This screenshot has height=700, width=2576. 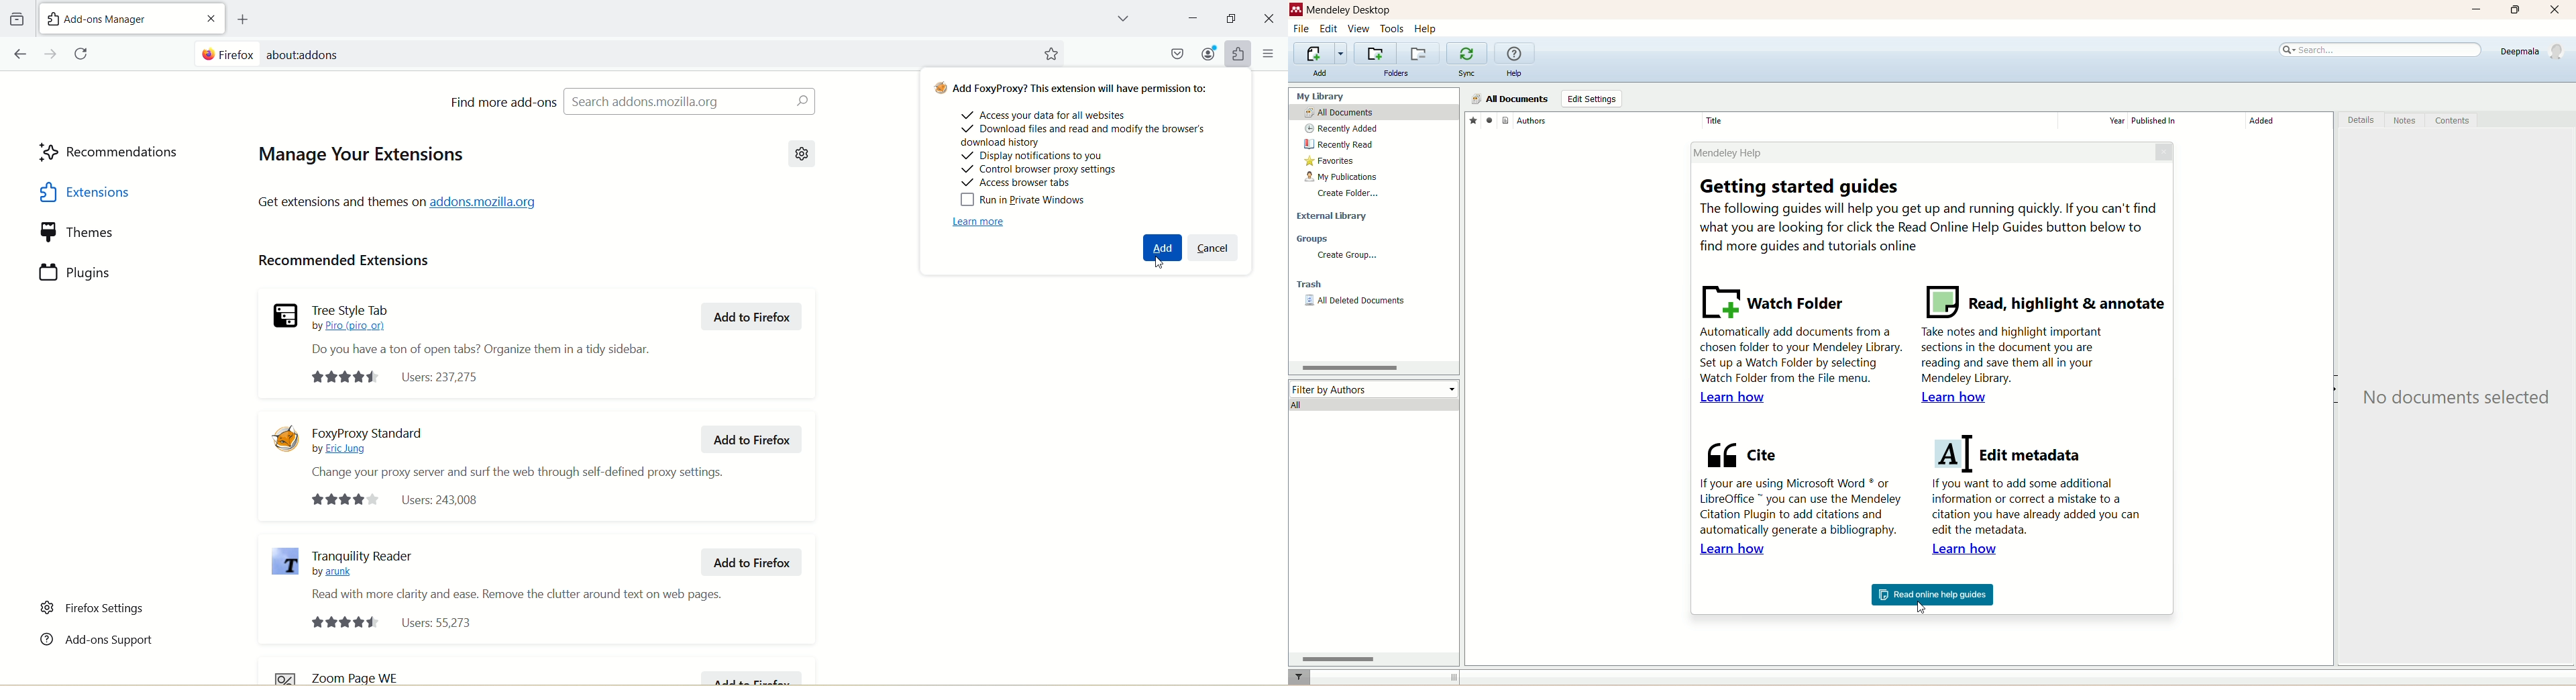 What do you see at coordinates (1515, 73) in the screenshot?
I see `help` at bounding box center [1515, 73].